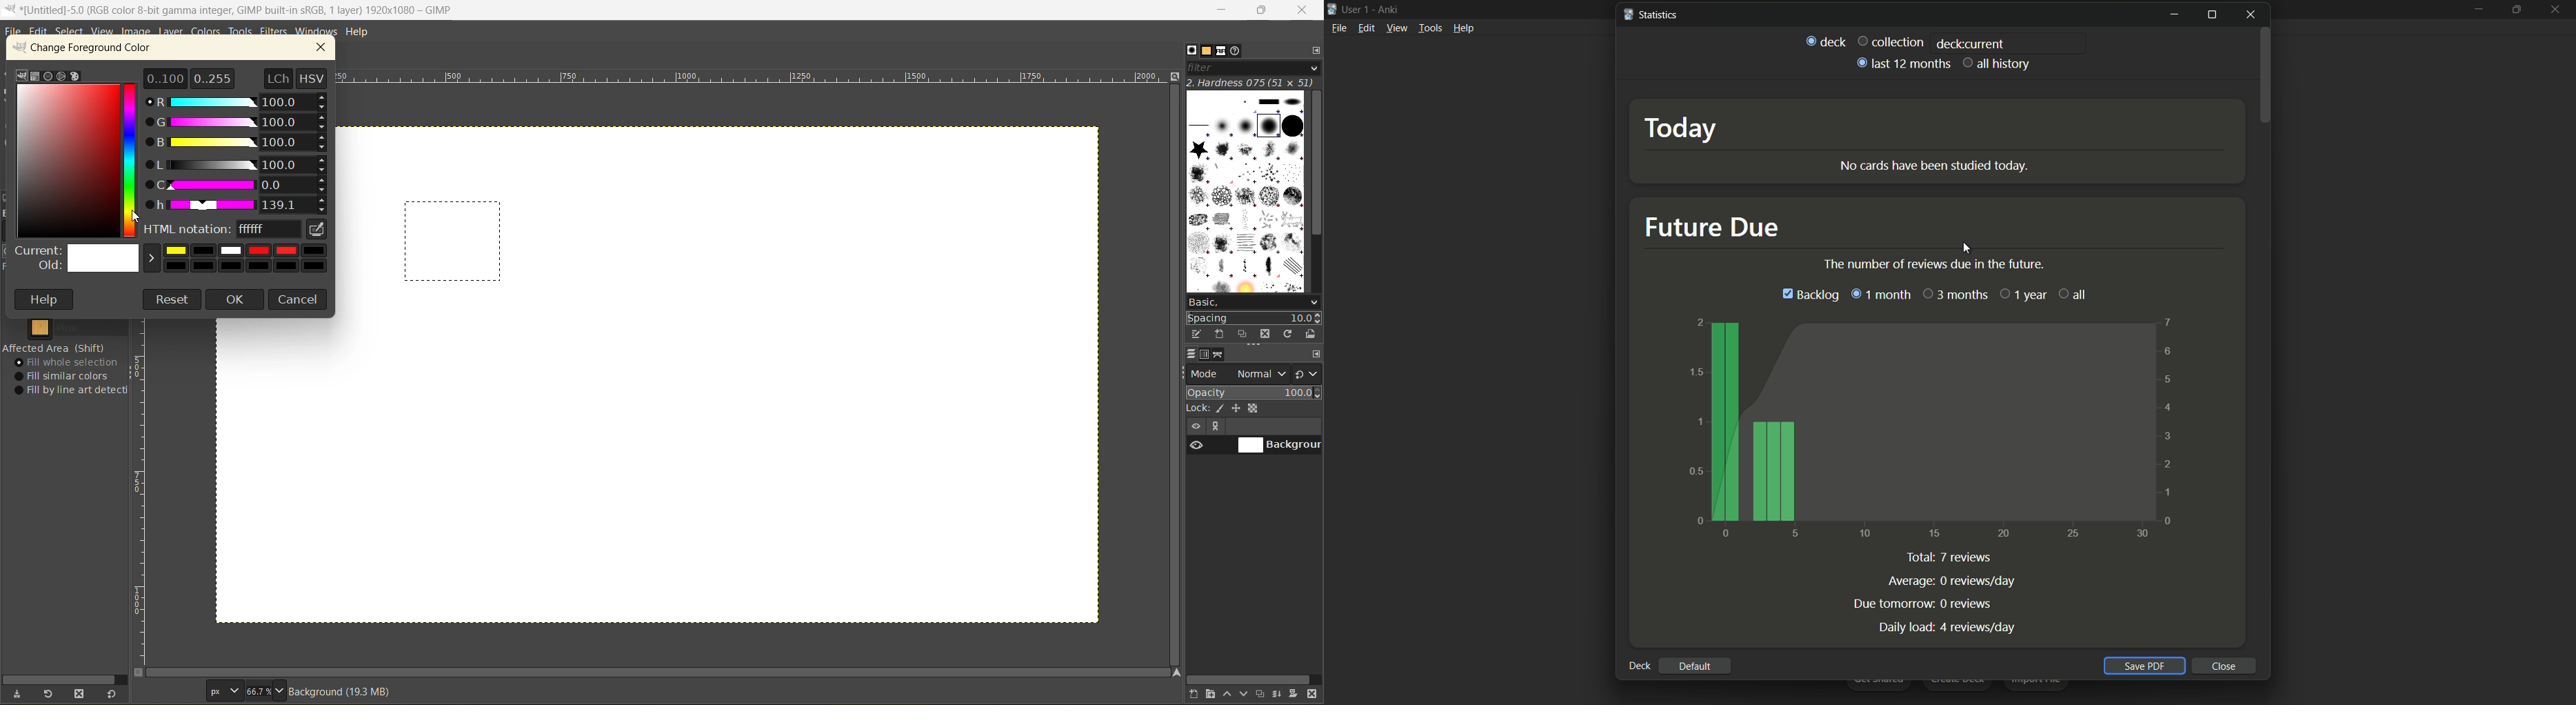  What do you see at coordinates (20, 693) in the screenshot?
I see `save tool preset` at bounding box center [20, 693].